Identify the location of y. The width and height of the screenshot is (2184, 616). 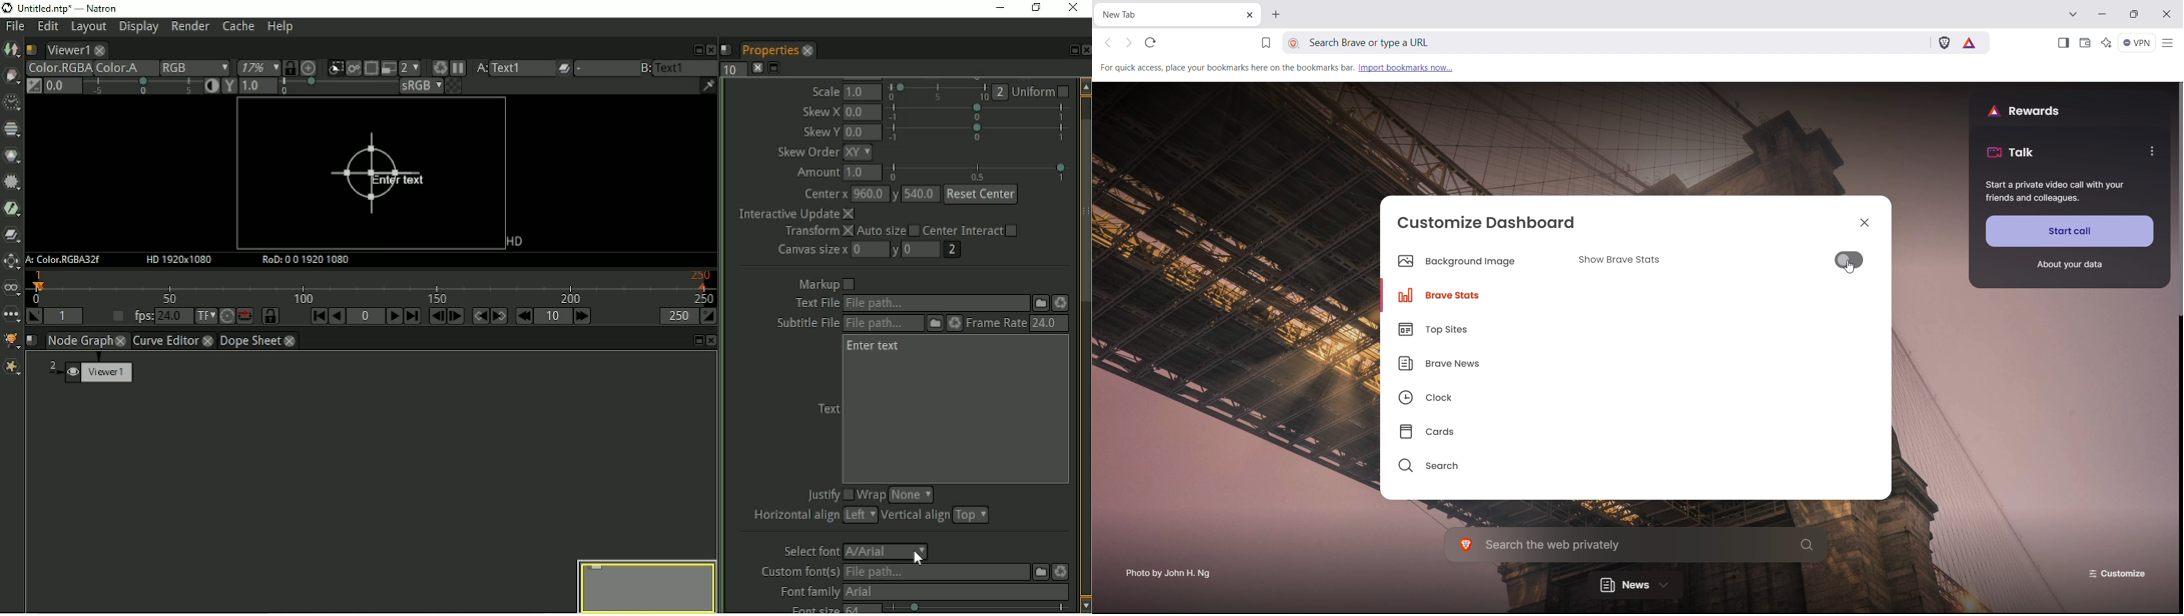
(895, 252).